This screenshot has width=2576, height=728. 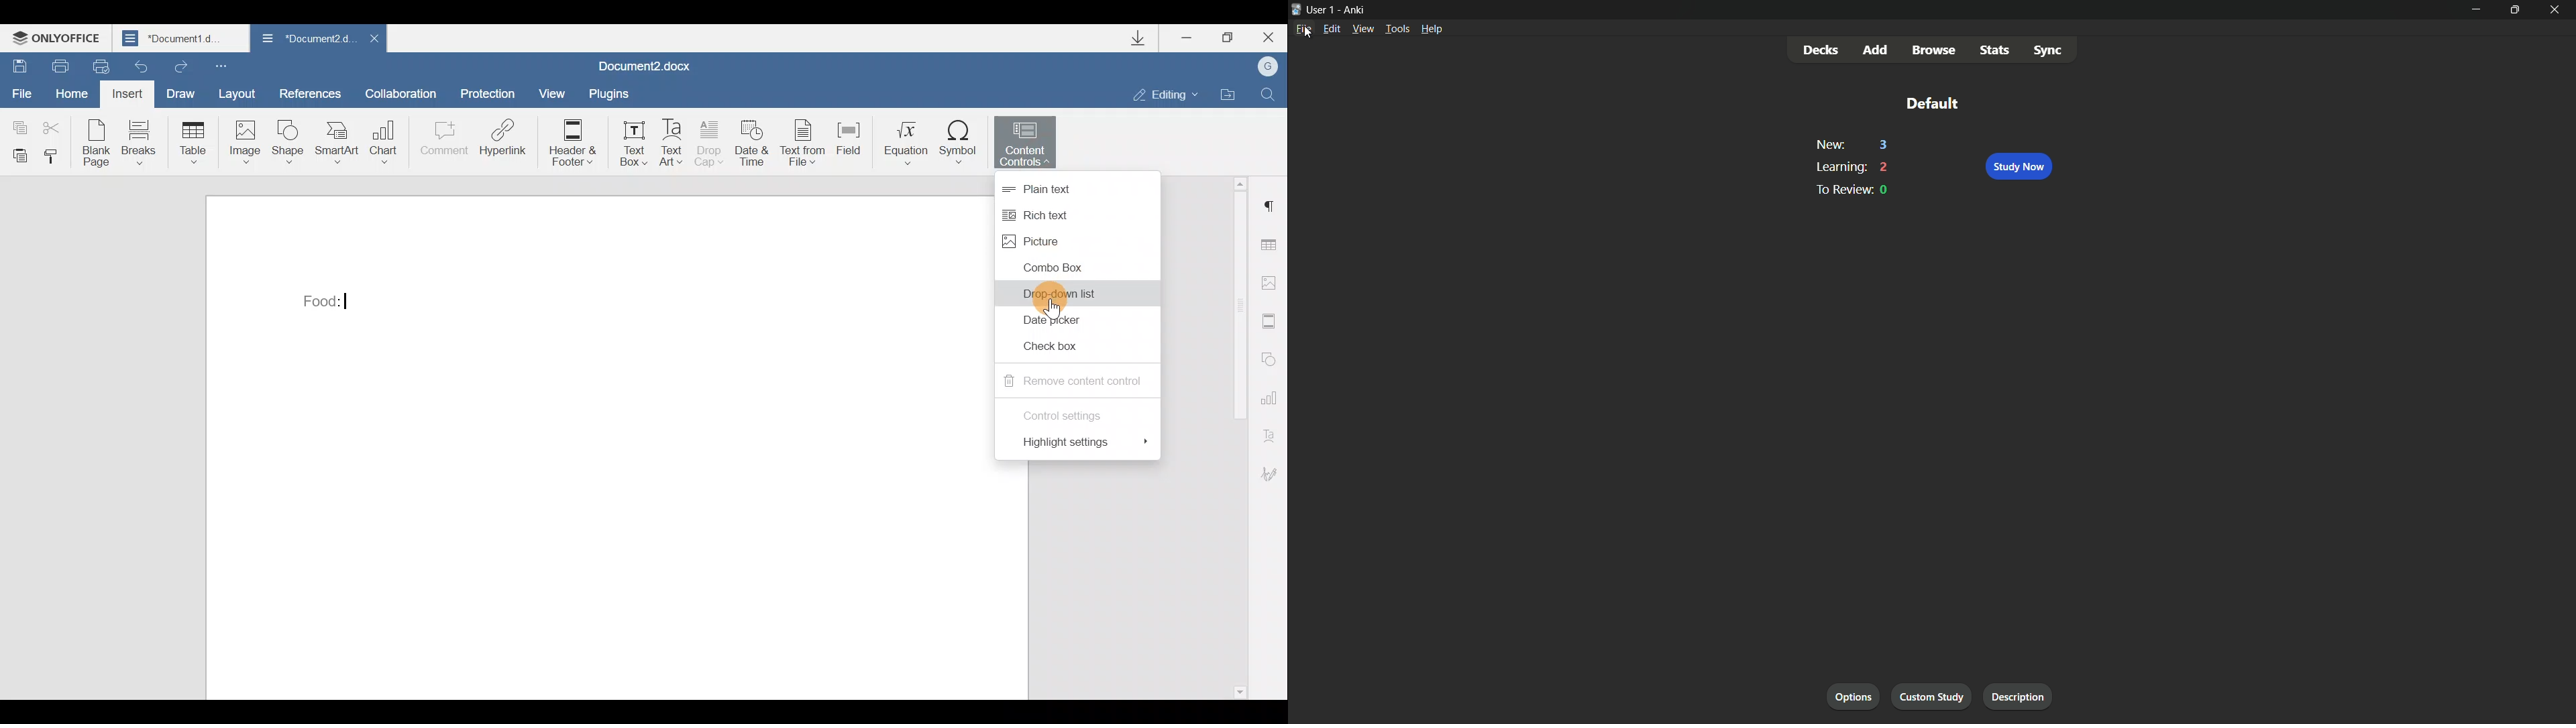 I want to click on Date picker, so click(x=1063, y=318).